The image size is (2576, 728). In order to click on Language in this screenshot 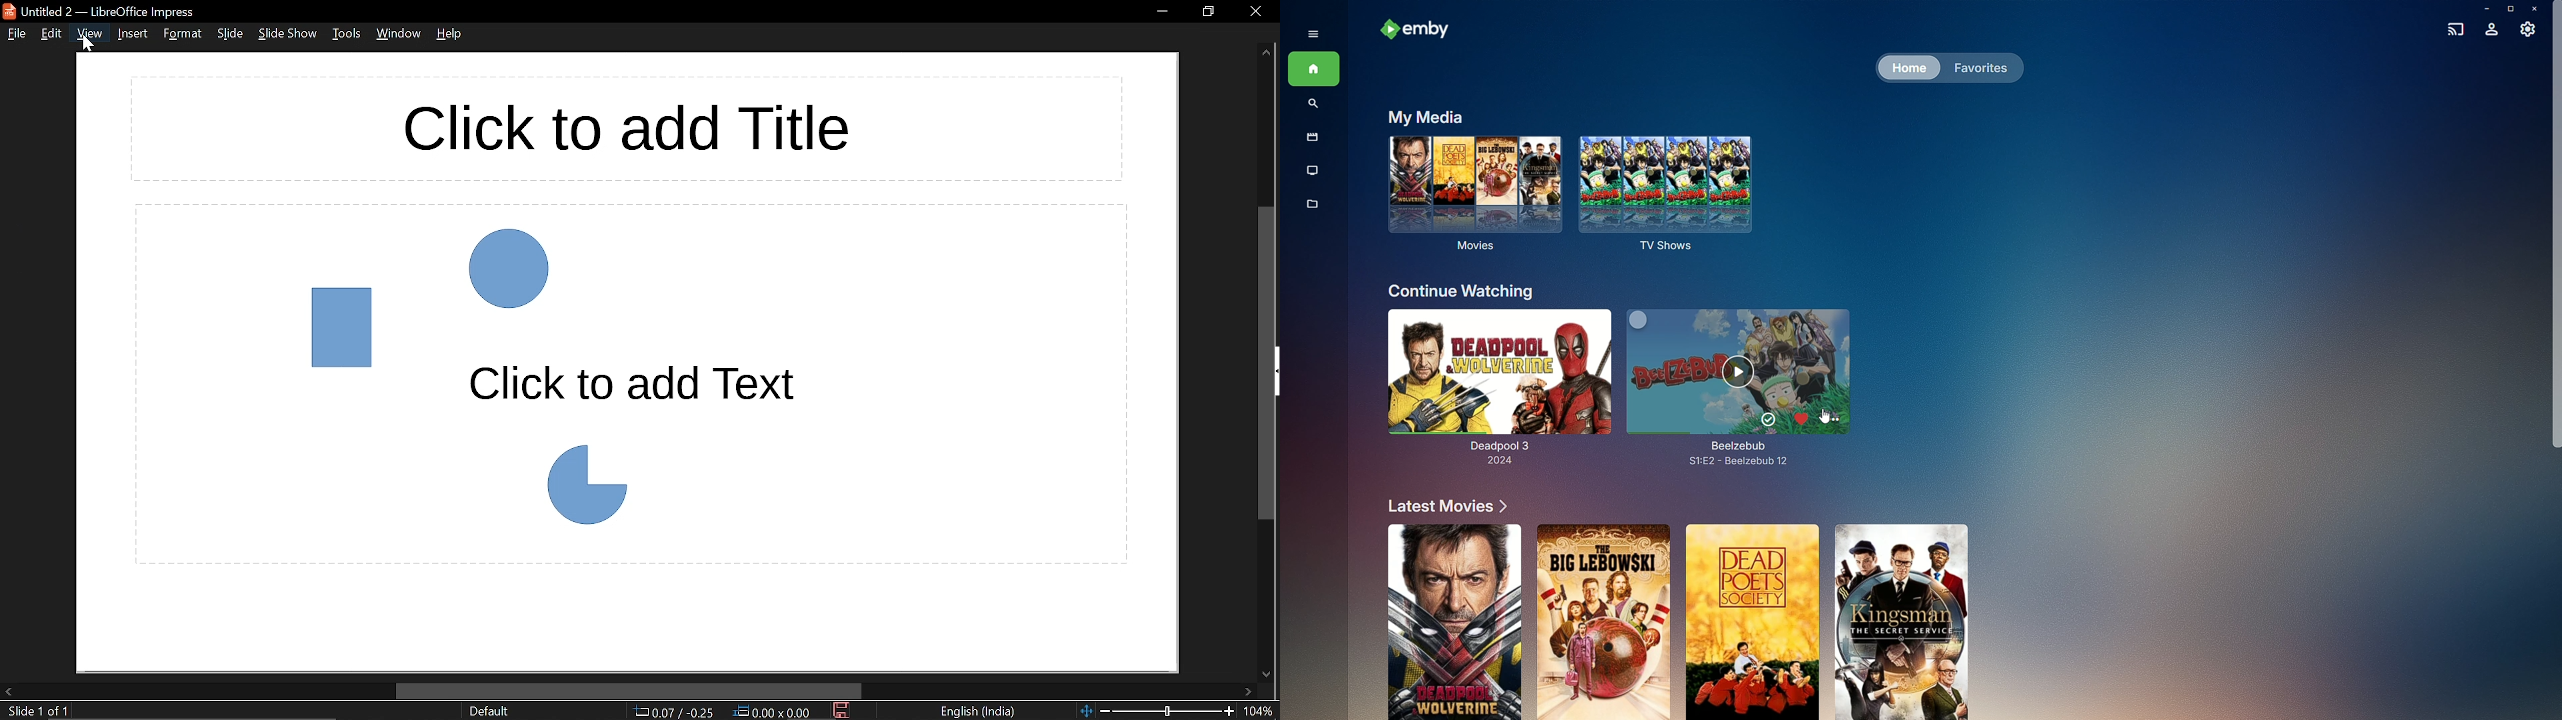, I will do `click(981, 710)`.